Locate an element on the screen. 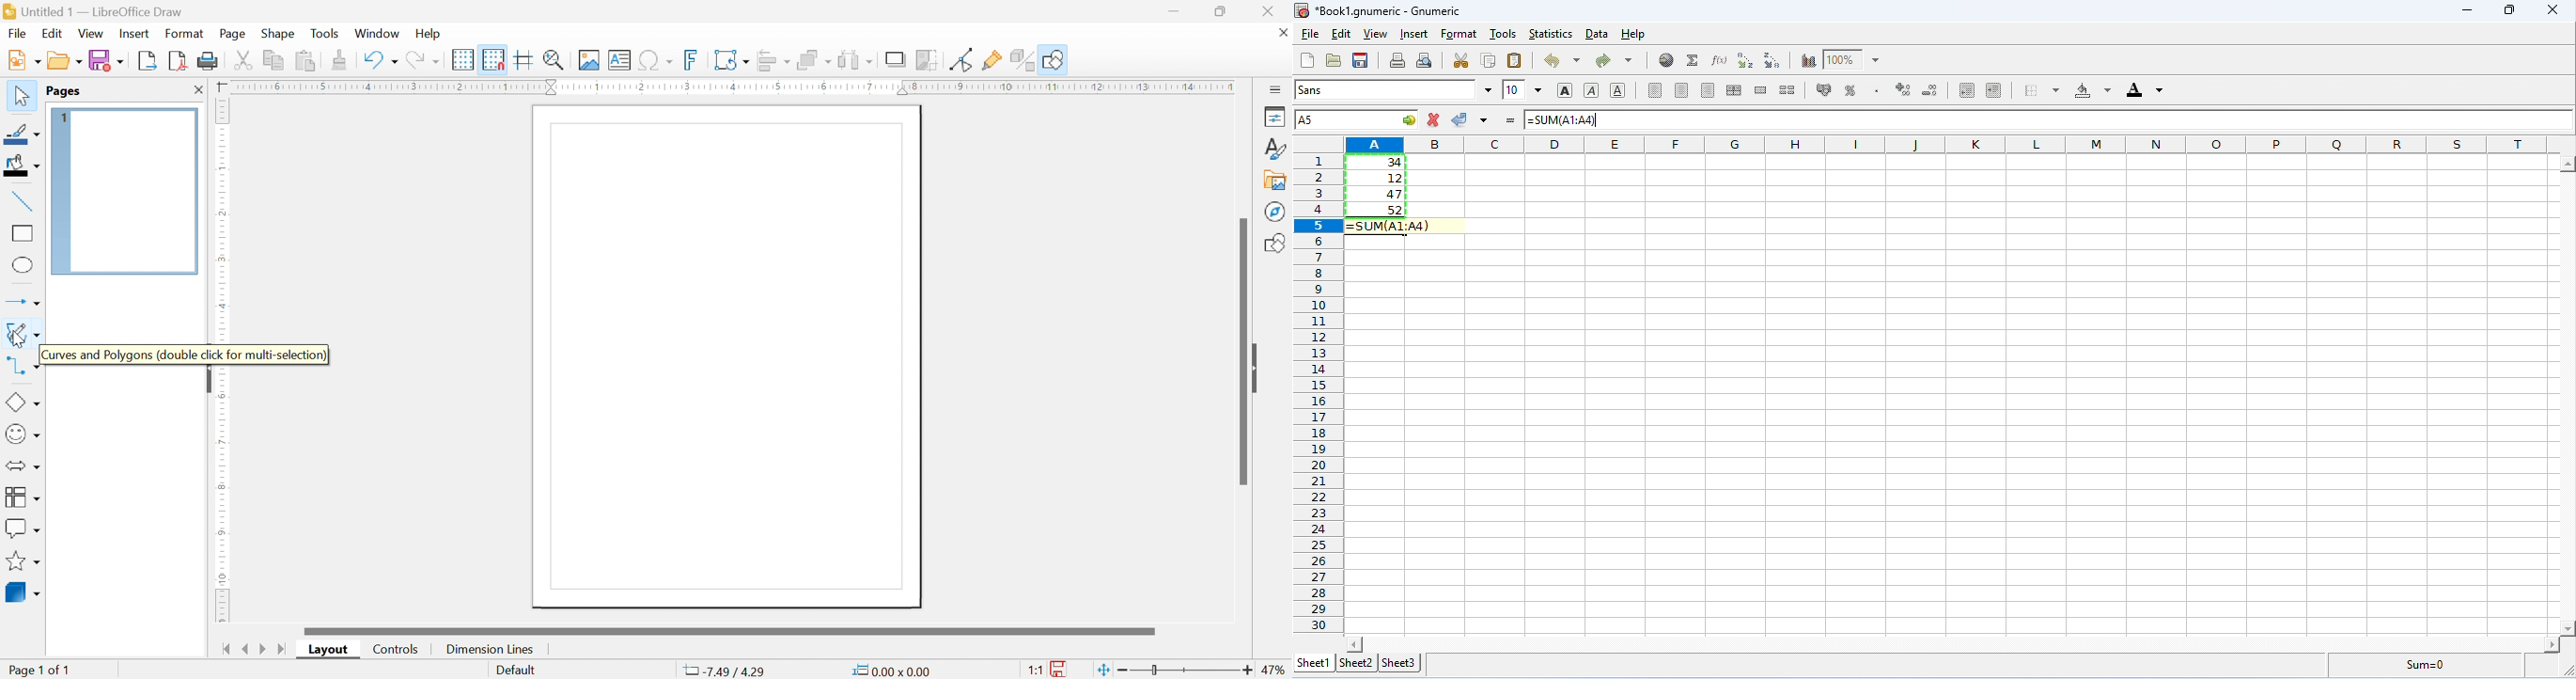  view is located at coordinates (91, 34).